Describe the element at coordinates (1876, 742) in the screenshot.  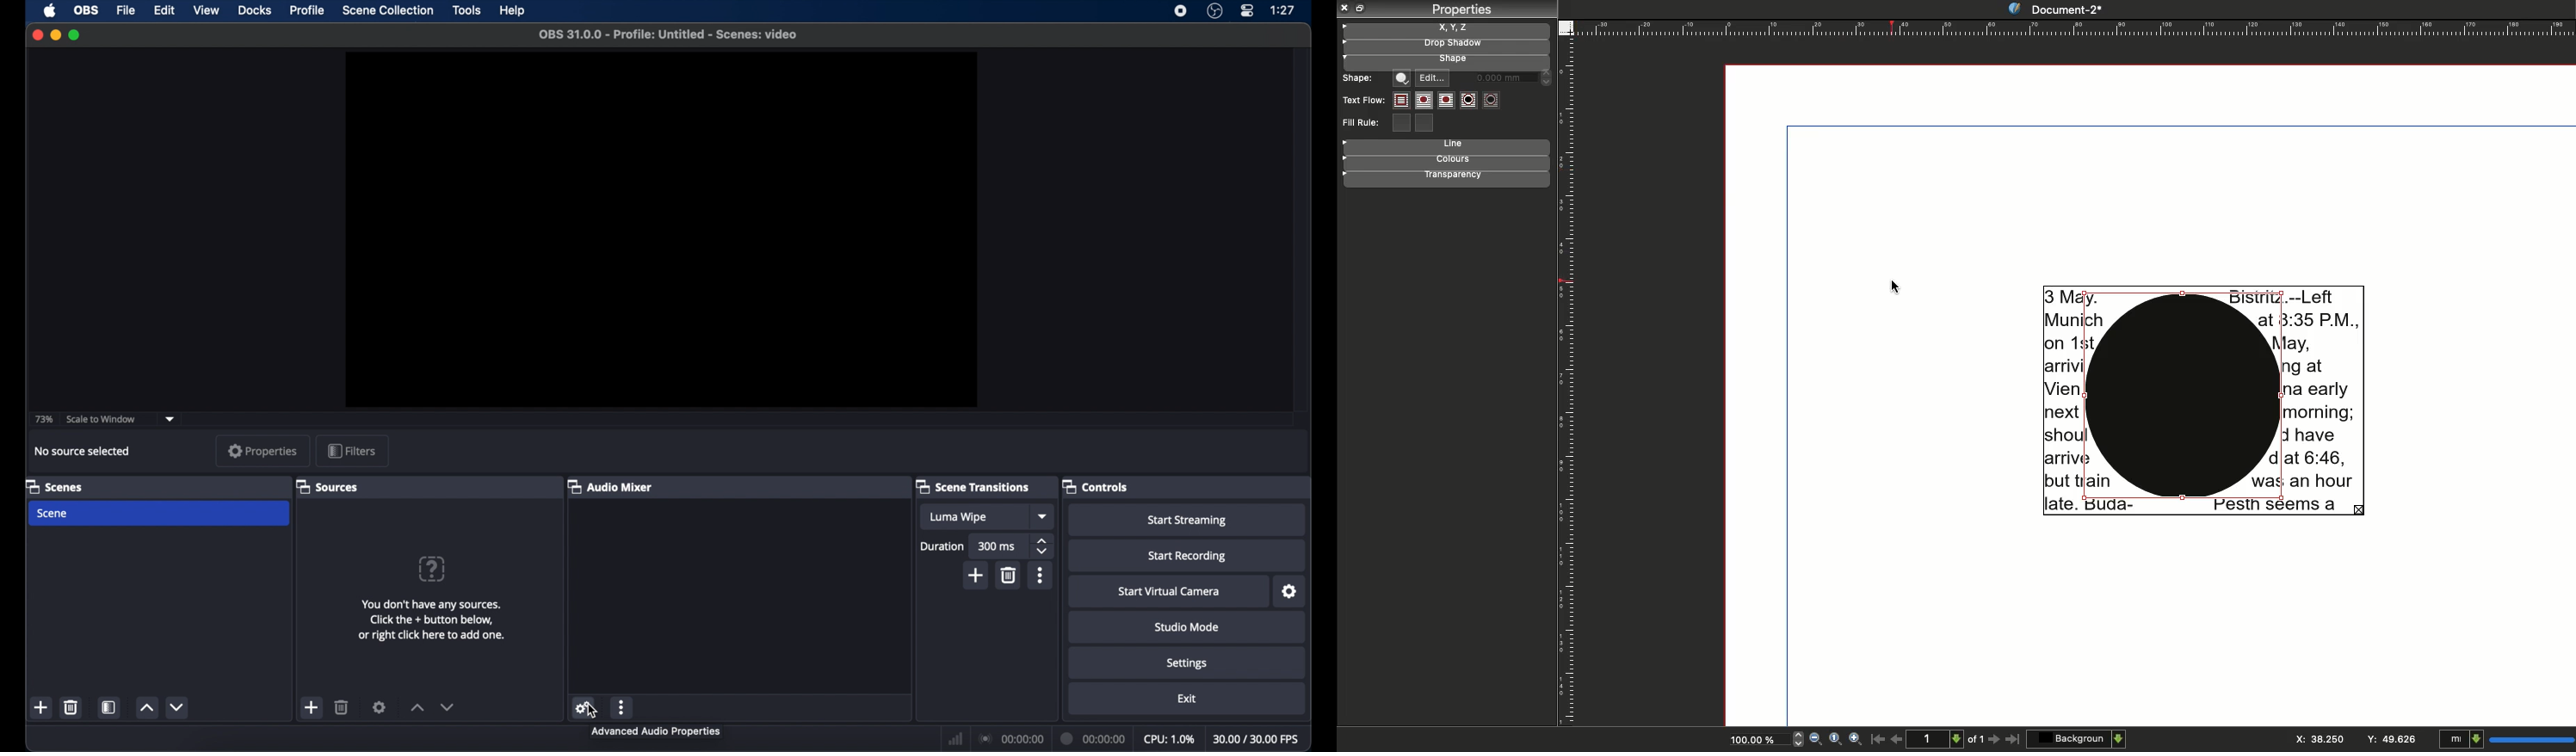
I see `First page` at that location.